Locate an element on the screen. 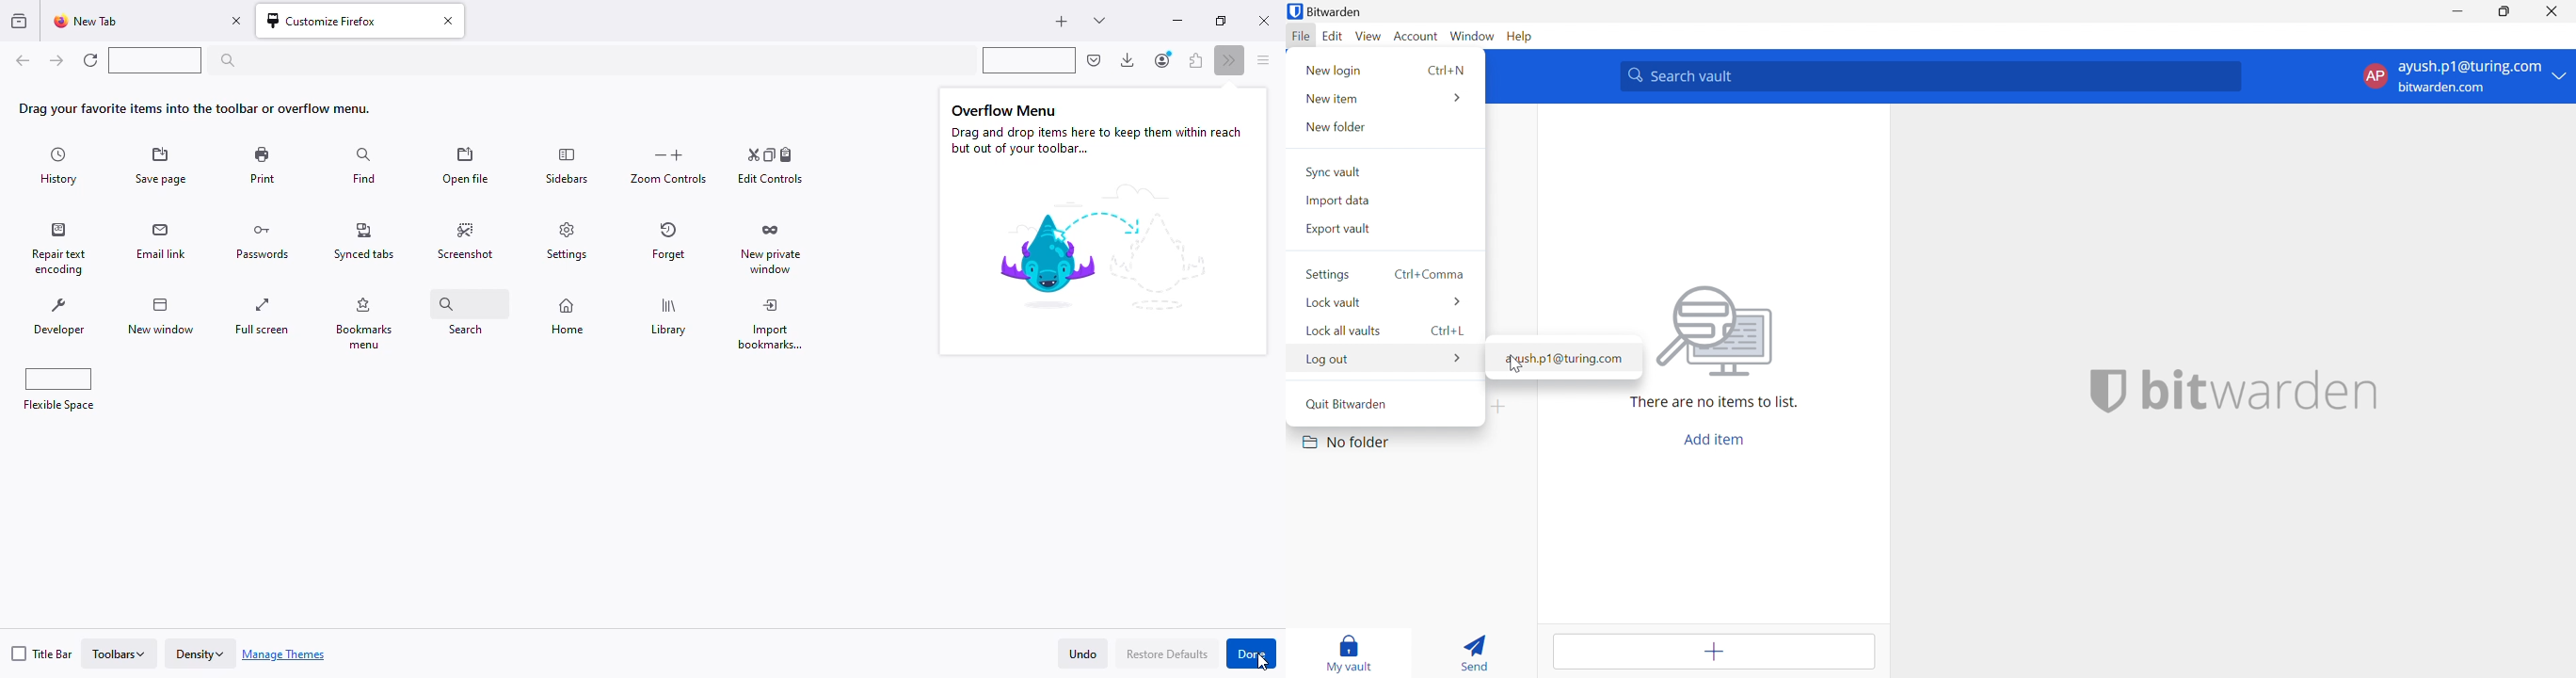 The width and height of the screenshot is (2576, 700). developer is located at coordinates (58, 318).